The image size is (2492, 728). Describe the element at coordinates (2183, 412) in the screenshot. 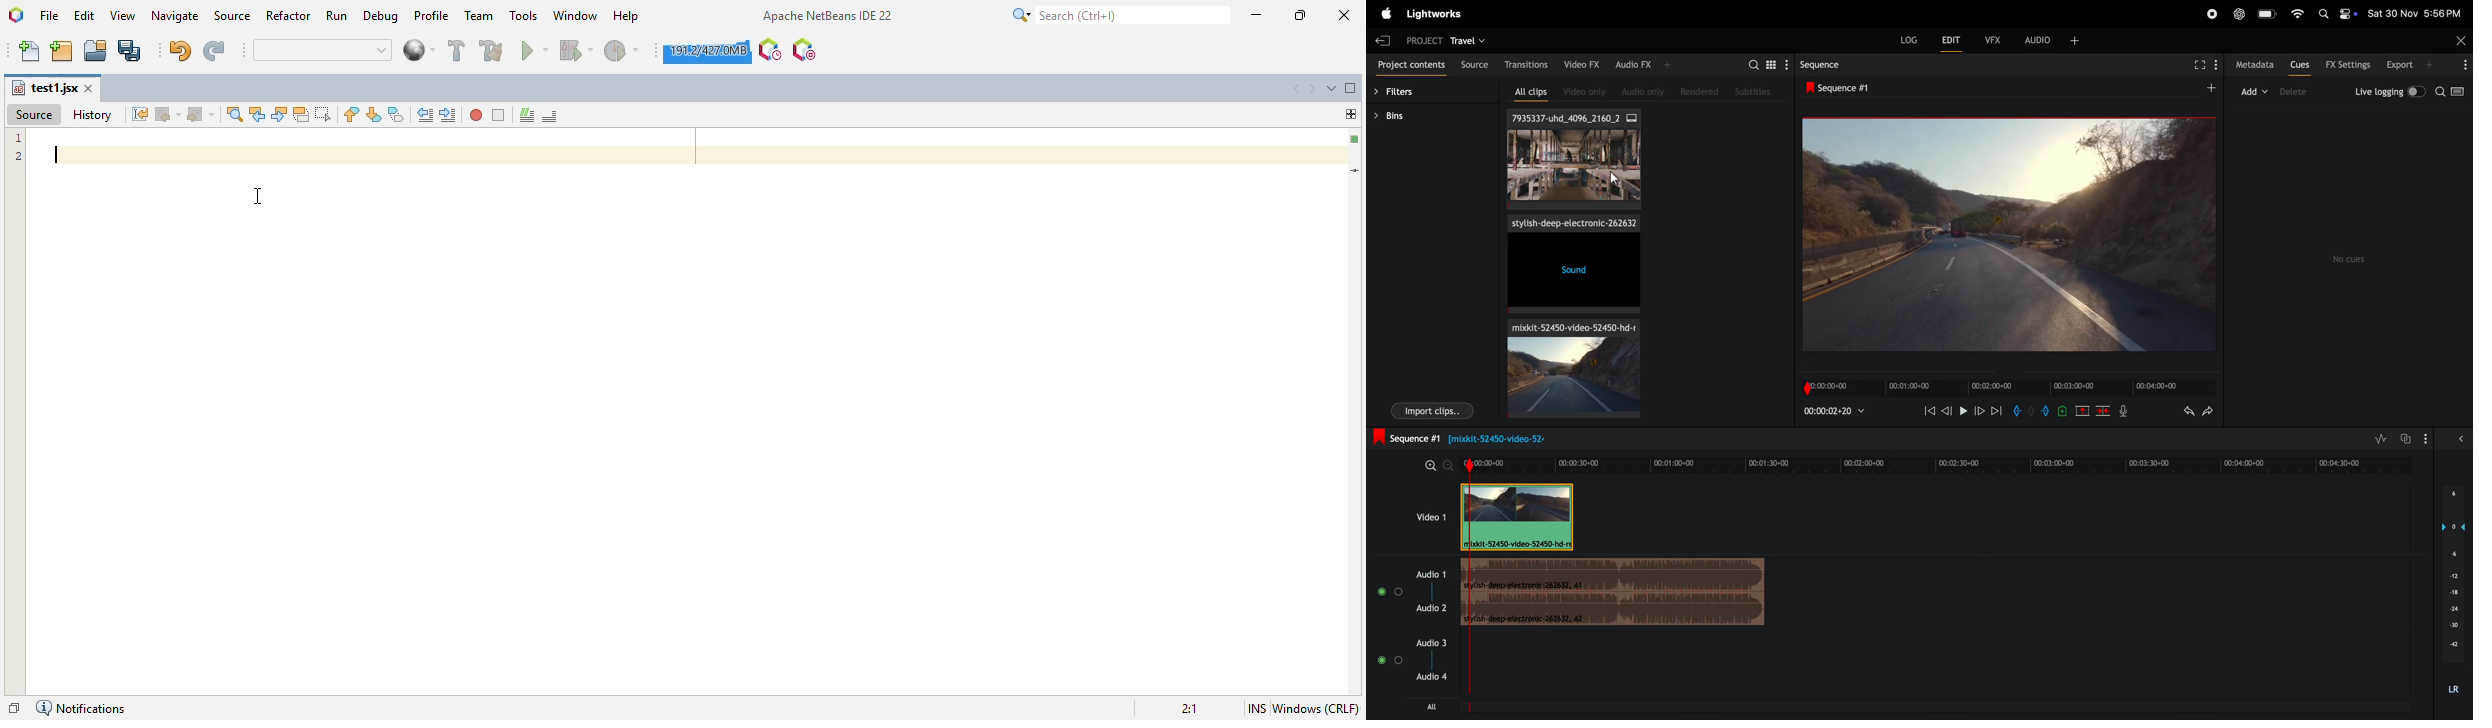

I see `undo` at that location.